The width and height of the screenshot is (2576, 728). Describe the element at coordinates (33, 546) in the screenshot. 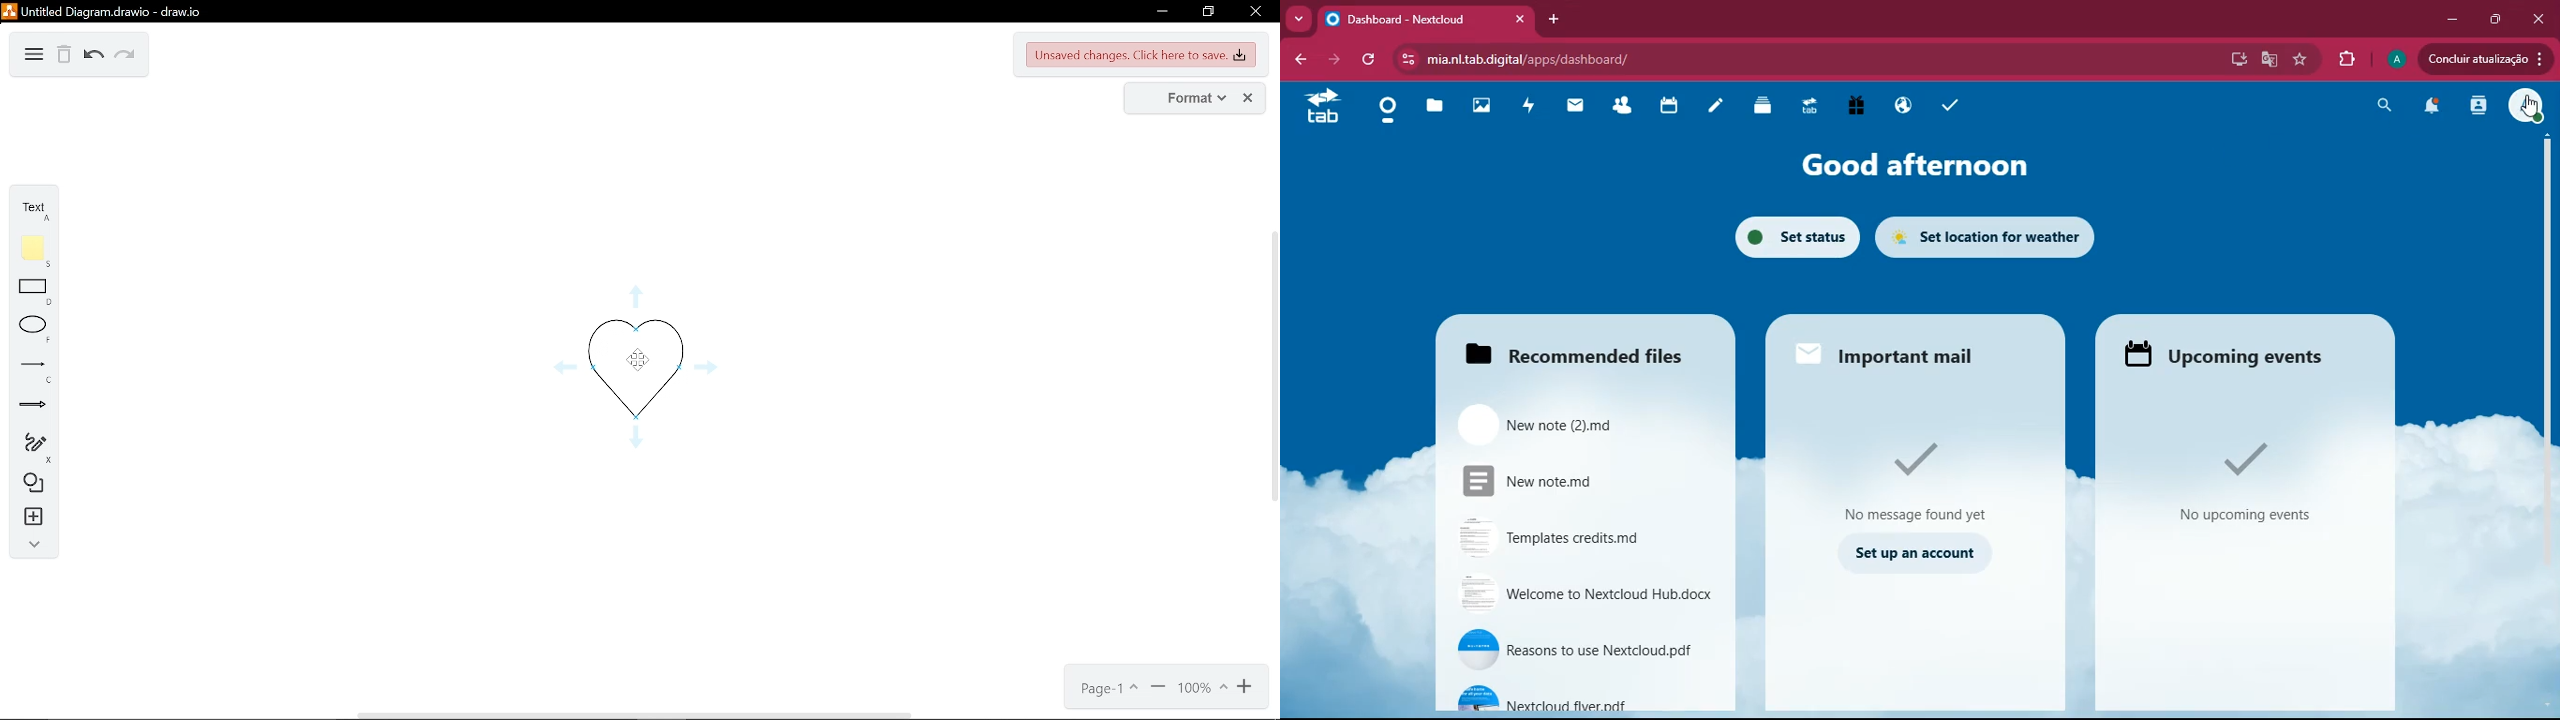

I see `collapse` at that location.